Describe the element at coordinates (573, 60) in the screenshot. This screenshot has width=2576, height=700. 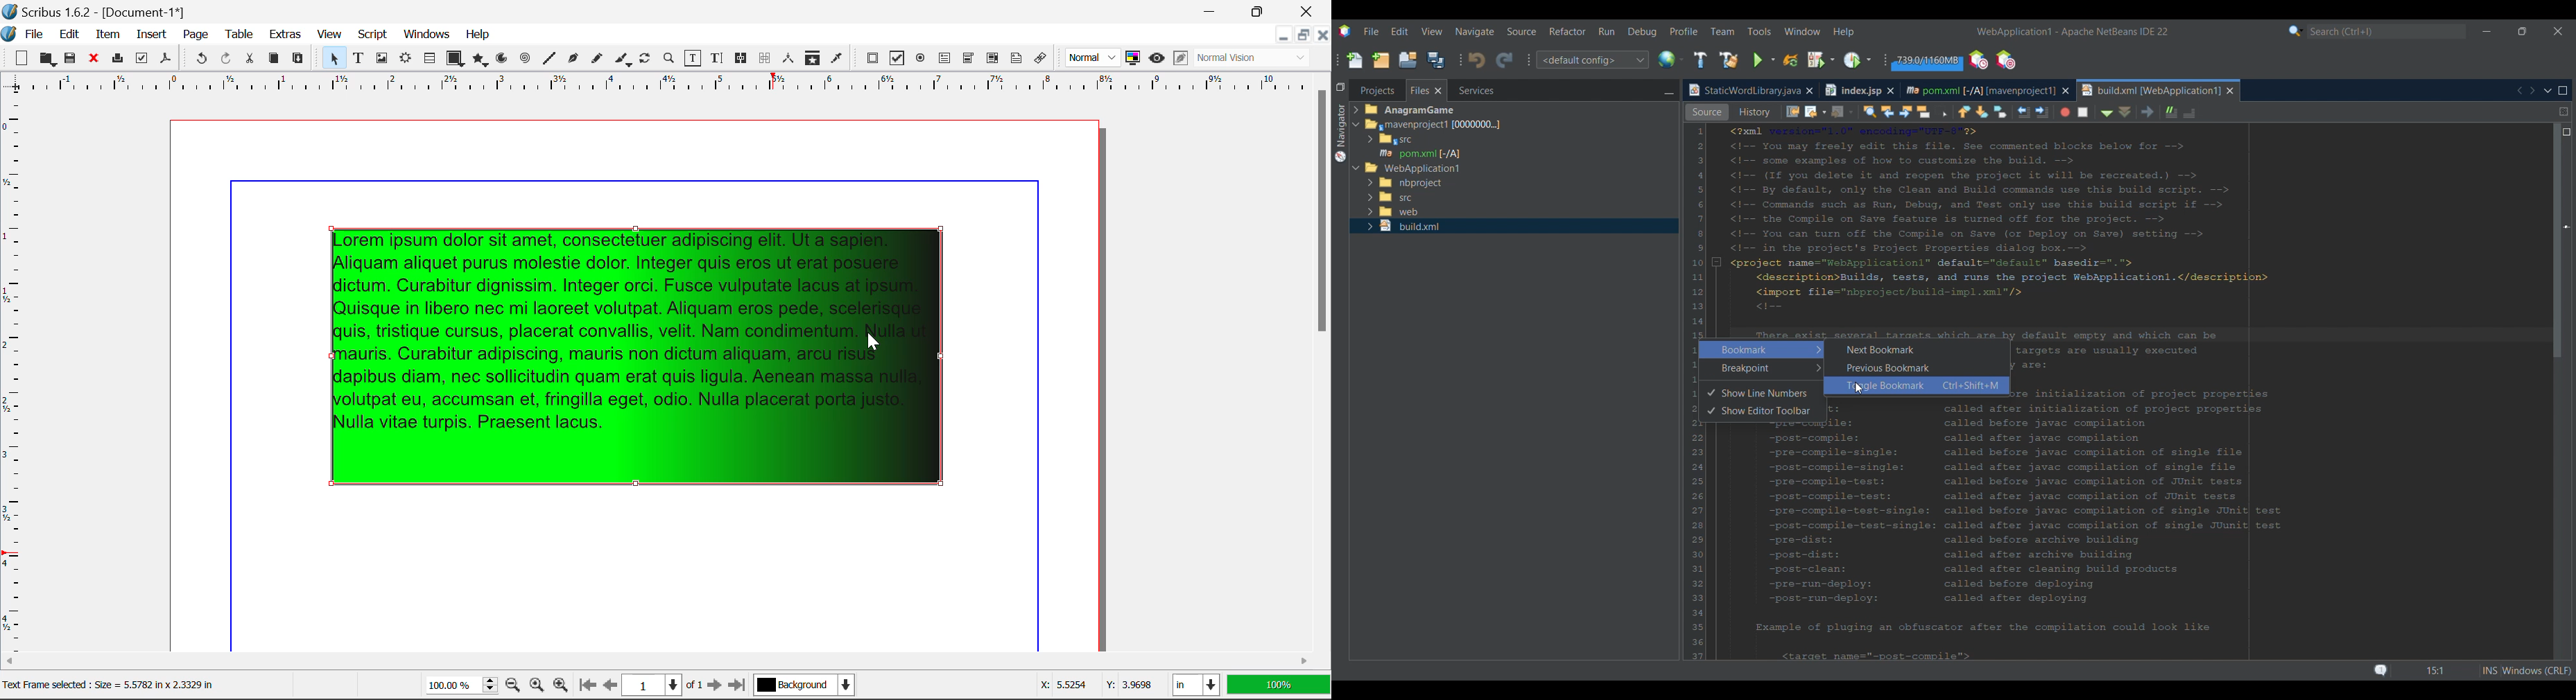
I see `Bezier Curve` at that location.